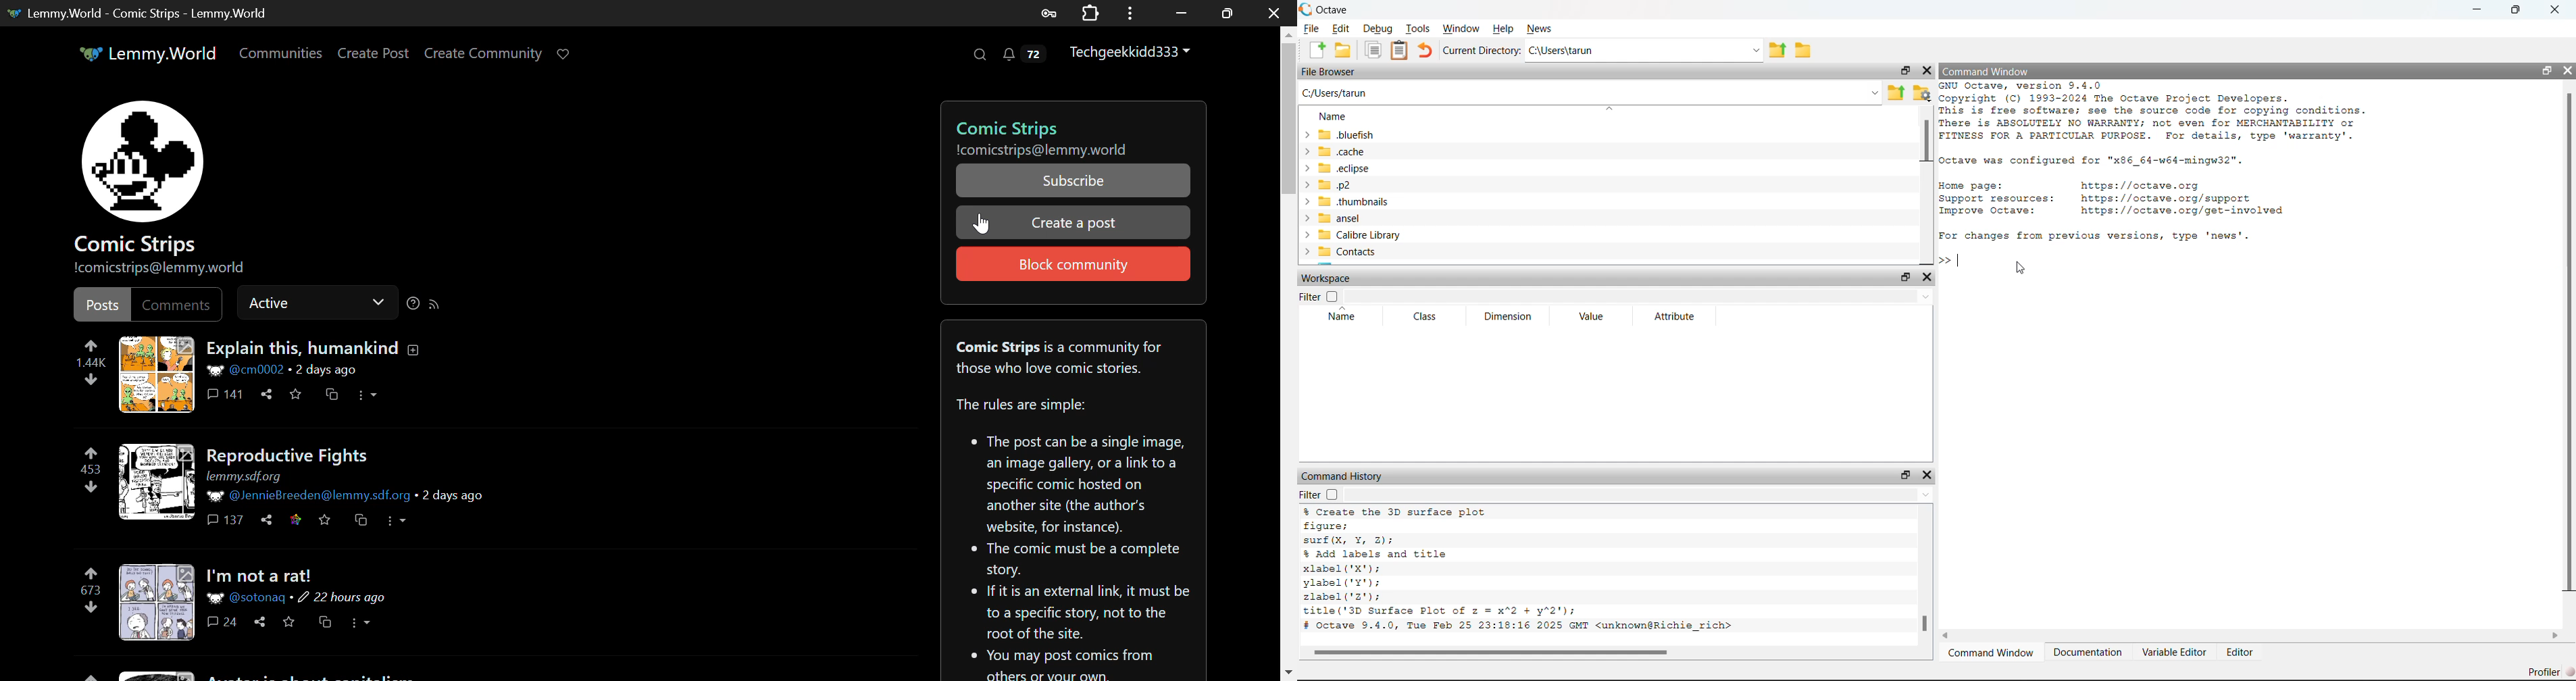 The width and height of the screenshot is (2576, 700). What do you see at coordinates (157, 603) in the screenshot?
I see `Post Media` at bounding box center [157, 603].